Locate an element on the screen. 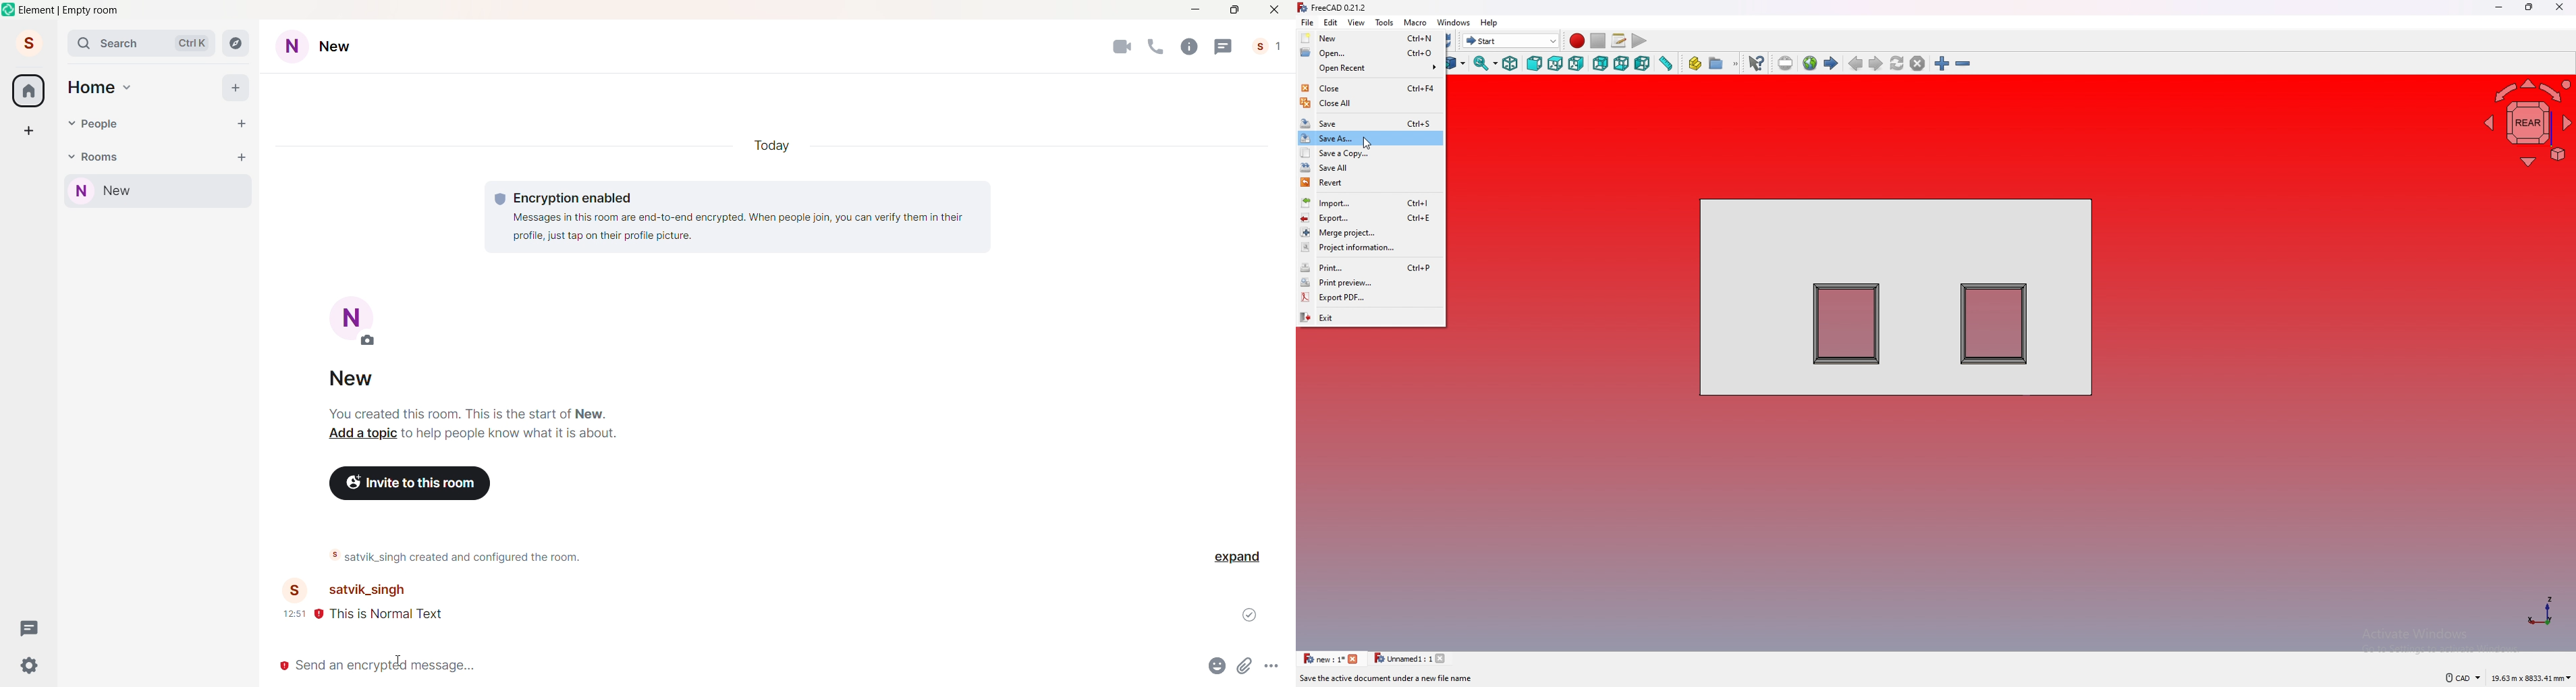 This screenshot has width=2576, height=700. Create a Space is located at coordinates (29, 130).